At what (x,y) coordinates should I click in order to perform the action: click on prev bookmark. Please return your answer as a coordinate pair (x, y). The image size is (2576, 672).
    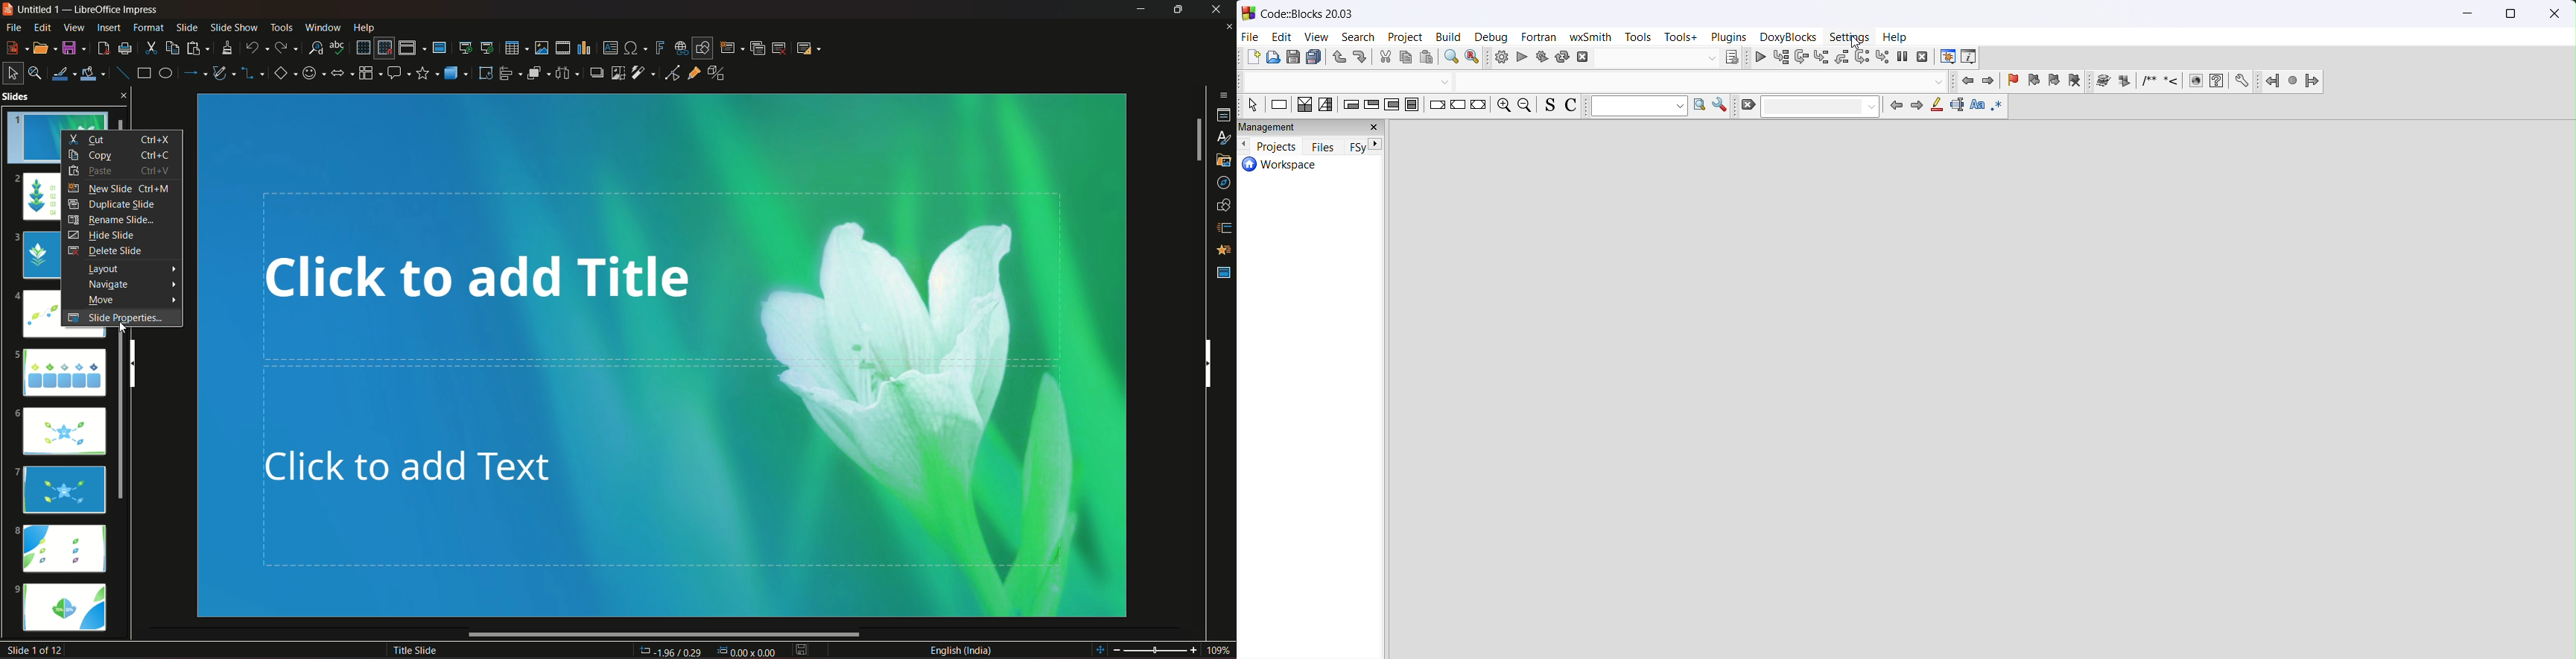
    Looking at the image, I should click on (2034, 81).